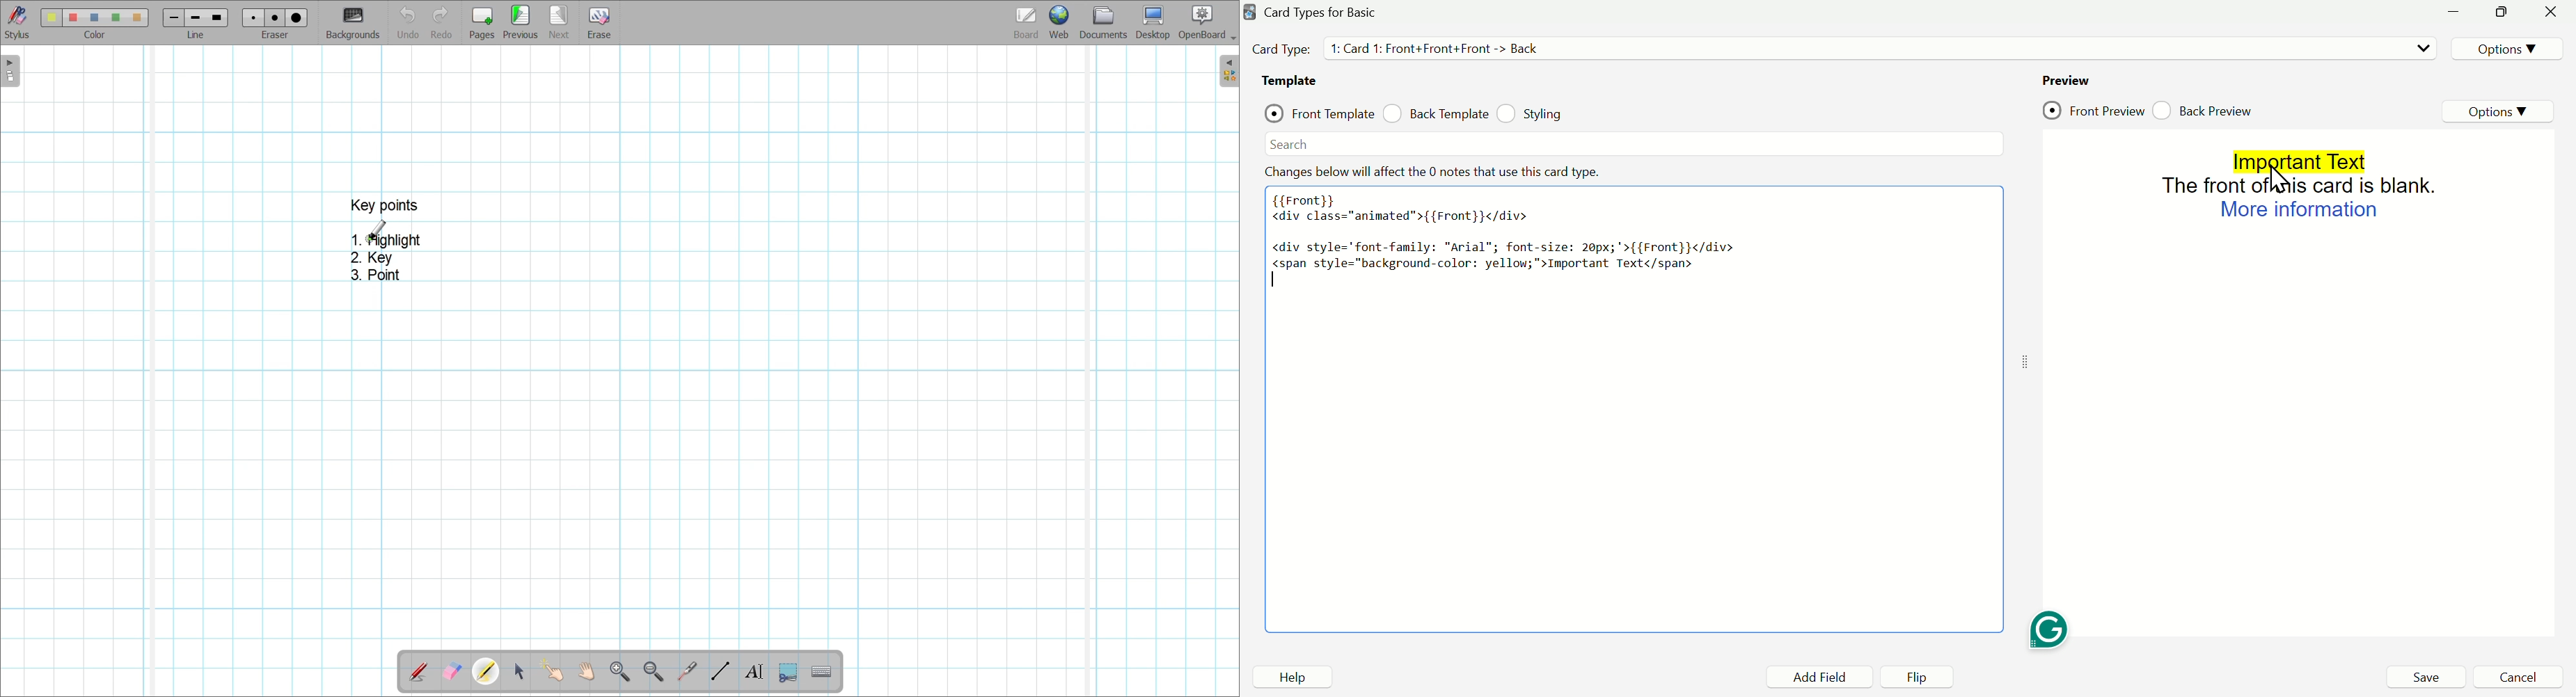  What do you see at coordinates (1027, 23) in the screenshot?
I see `Board` at bounding box center [1027, 23].